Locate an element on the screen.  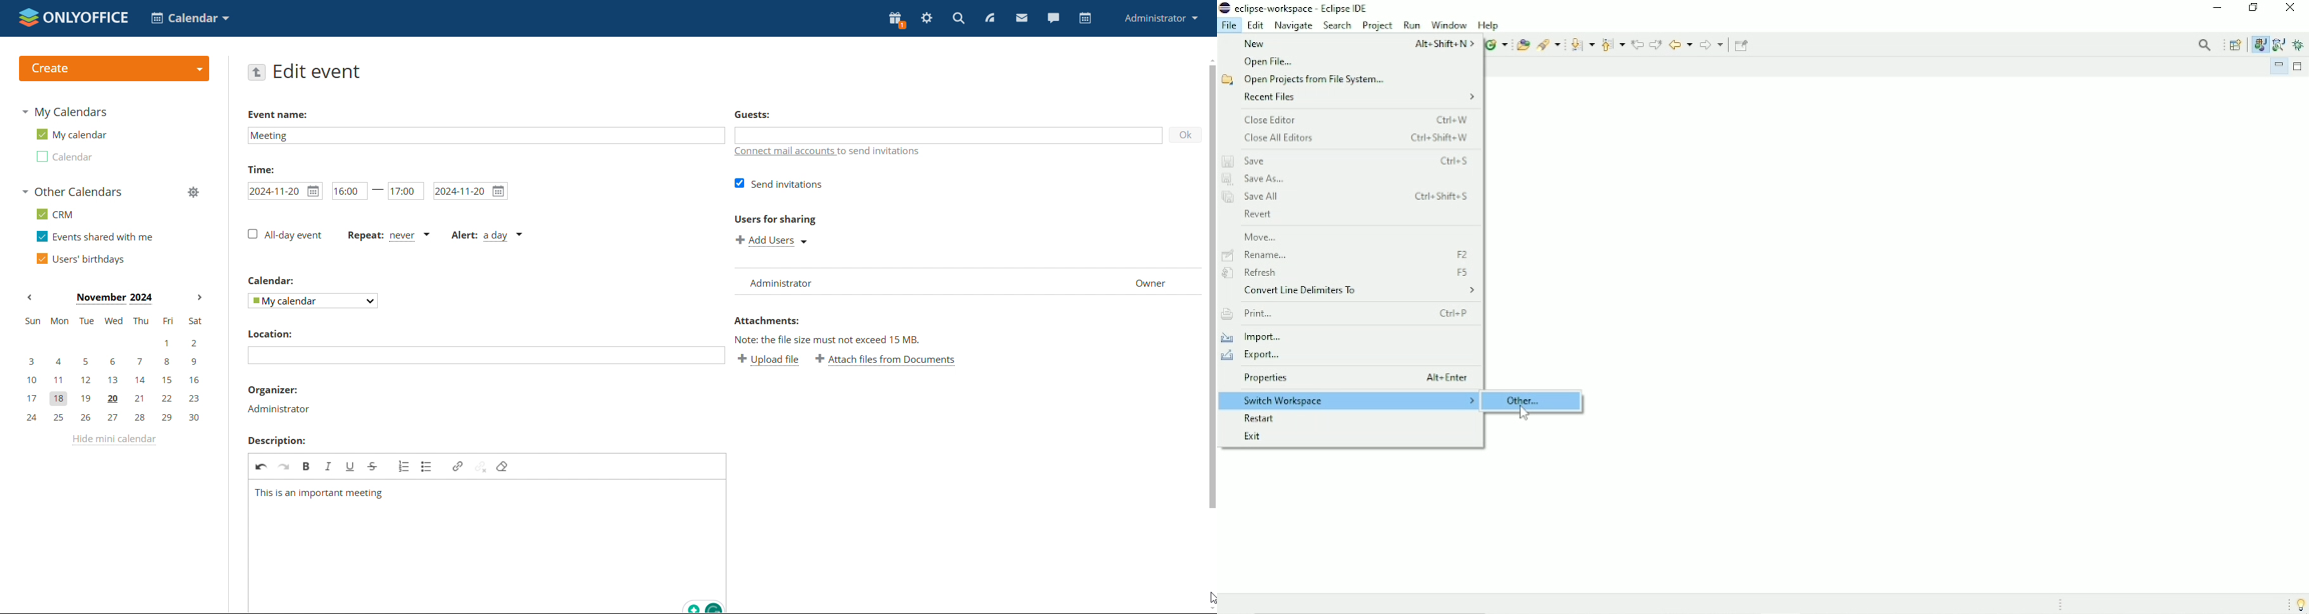
Forward is located at coordinates (1712, 45).